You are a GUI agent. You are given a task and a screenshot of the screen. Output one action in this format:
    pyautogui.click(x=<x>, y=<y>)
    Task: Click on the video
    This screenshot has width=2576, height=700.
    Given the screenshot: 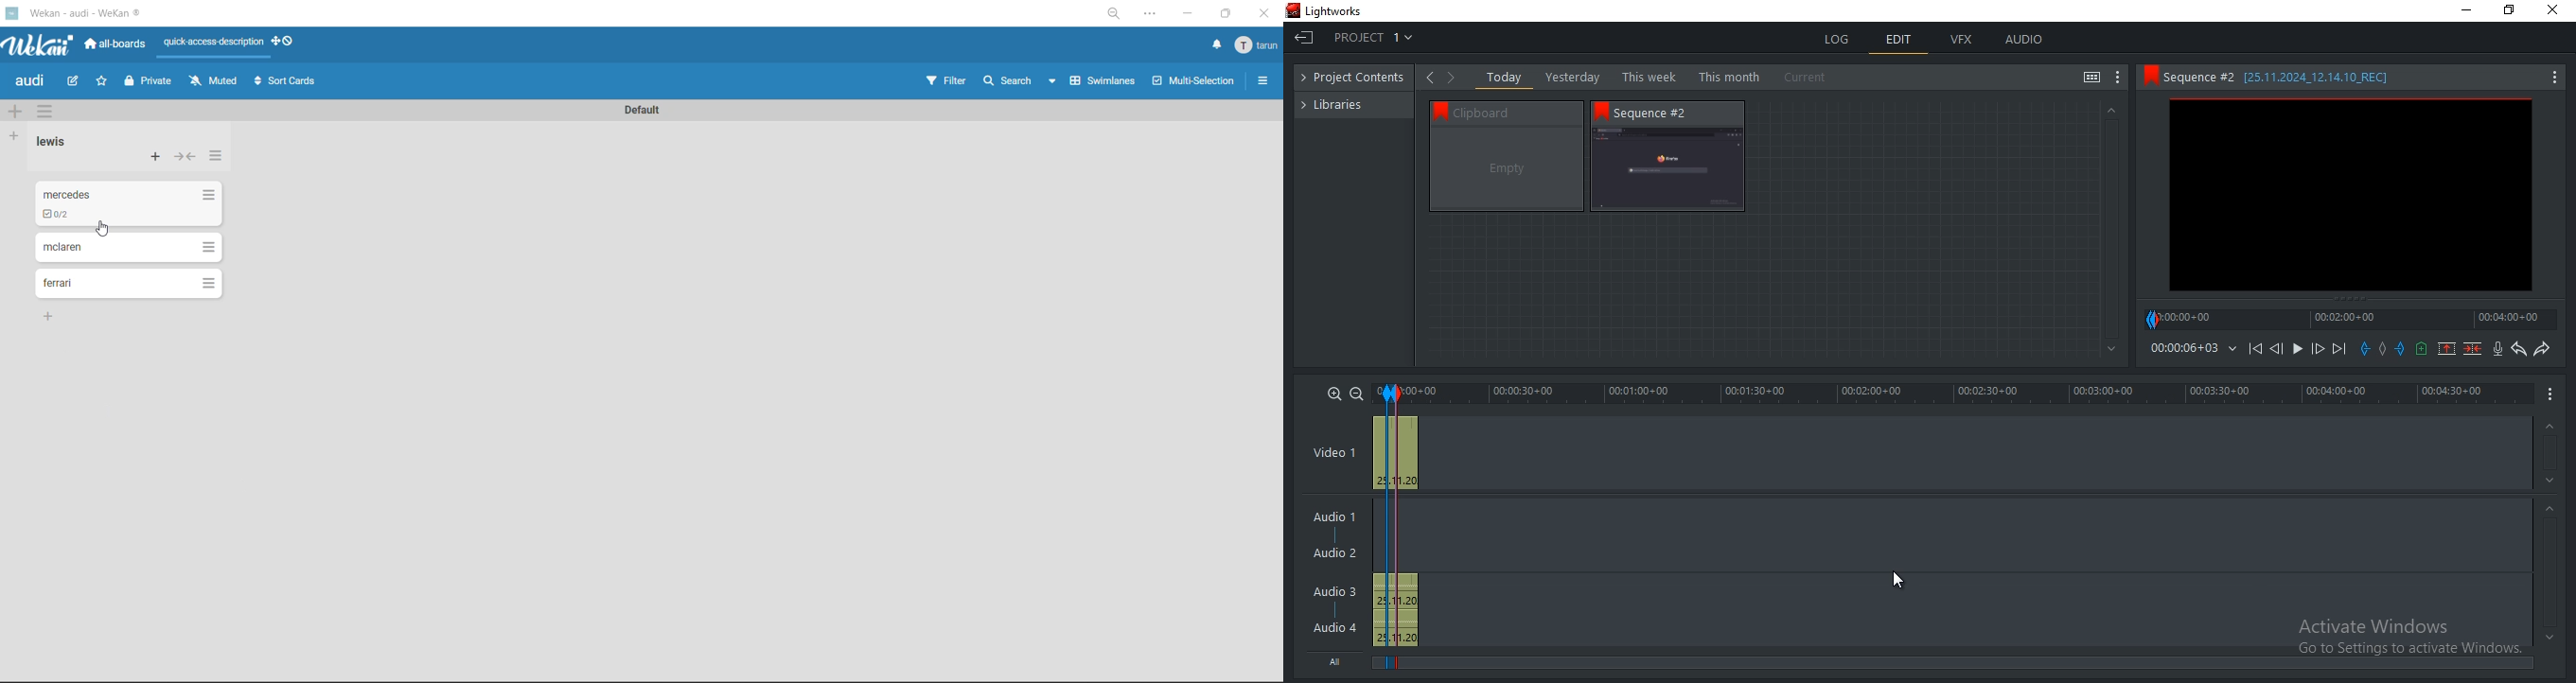 What is the action you would take?
    pyautogui.click(x=1396, y=450)
    